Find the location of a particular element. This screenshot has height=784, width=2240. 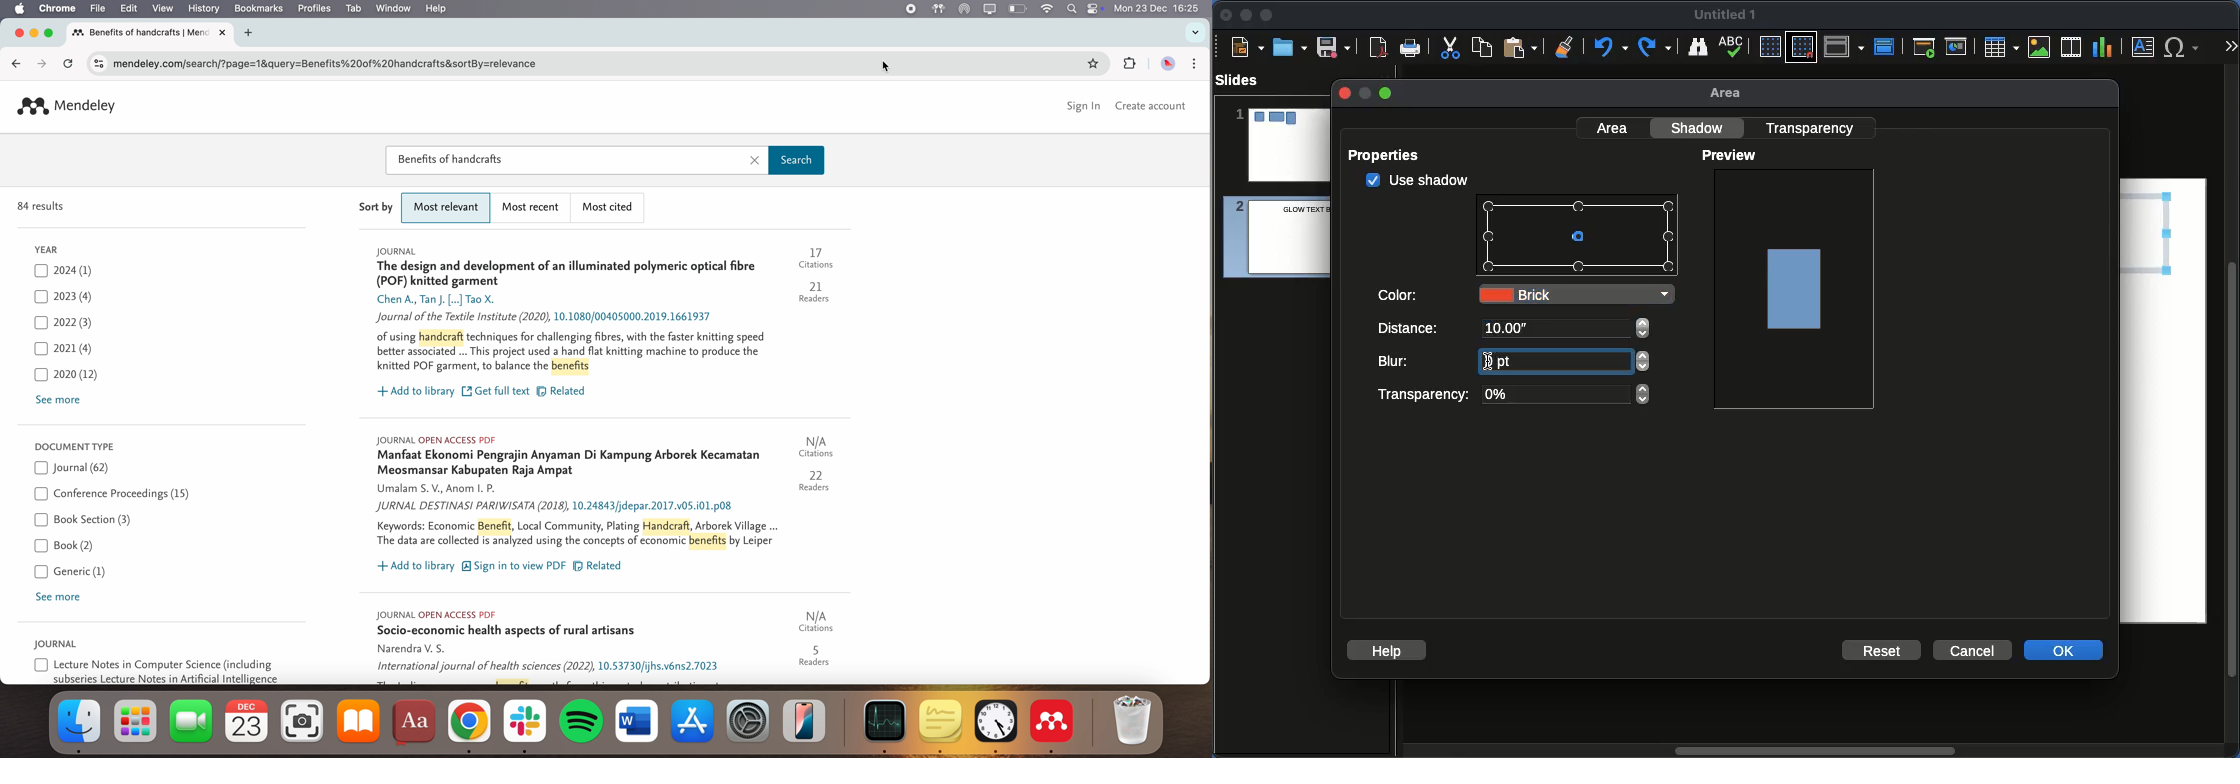

adjust is located at coordinates (1643, 329).